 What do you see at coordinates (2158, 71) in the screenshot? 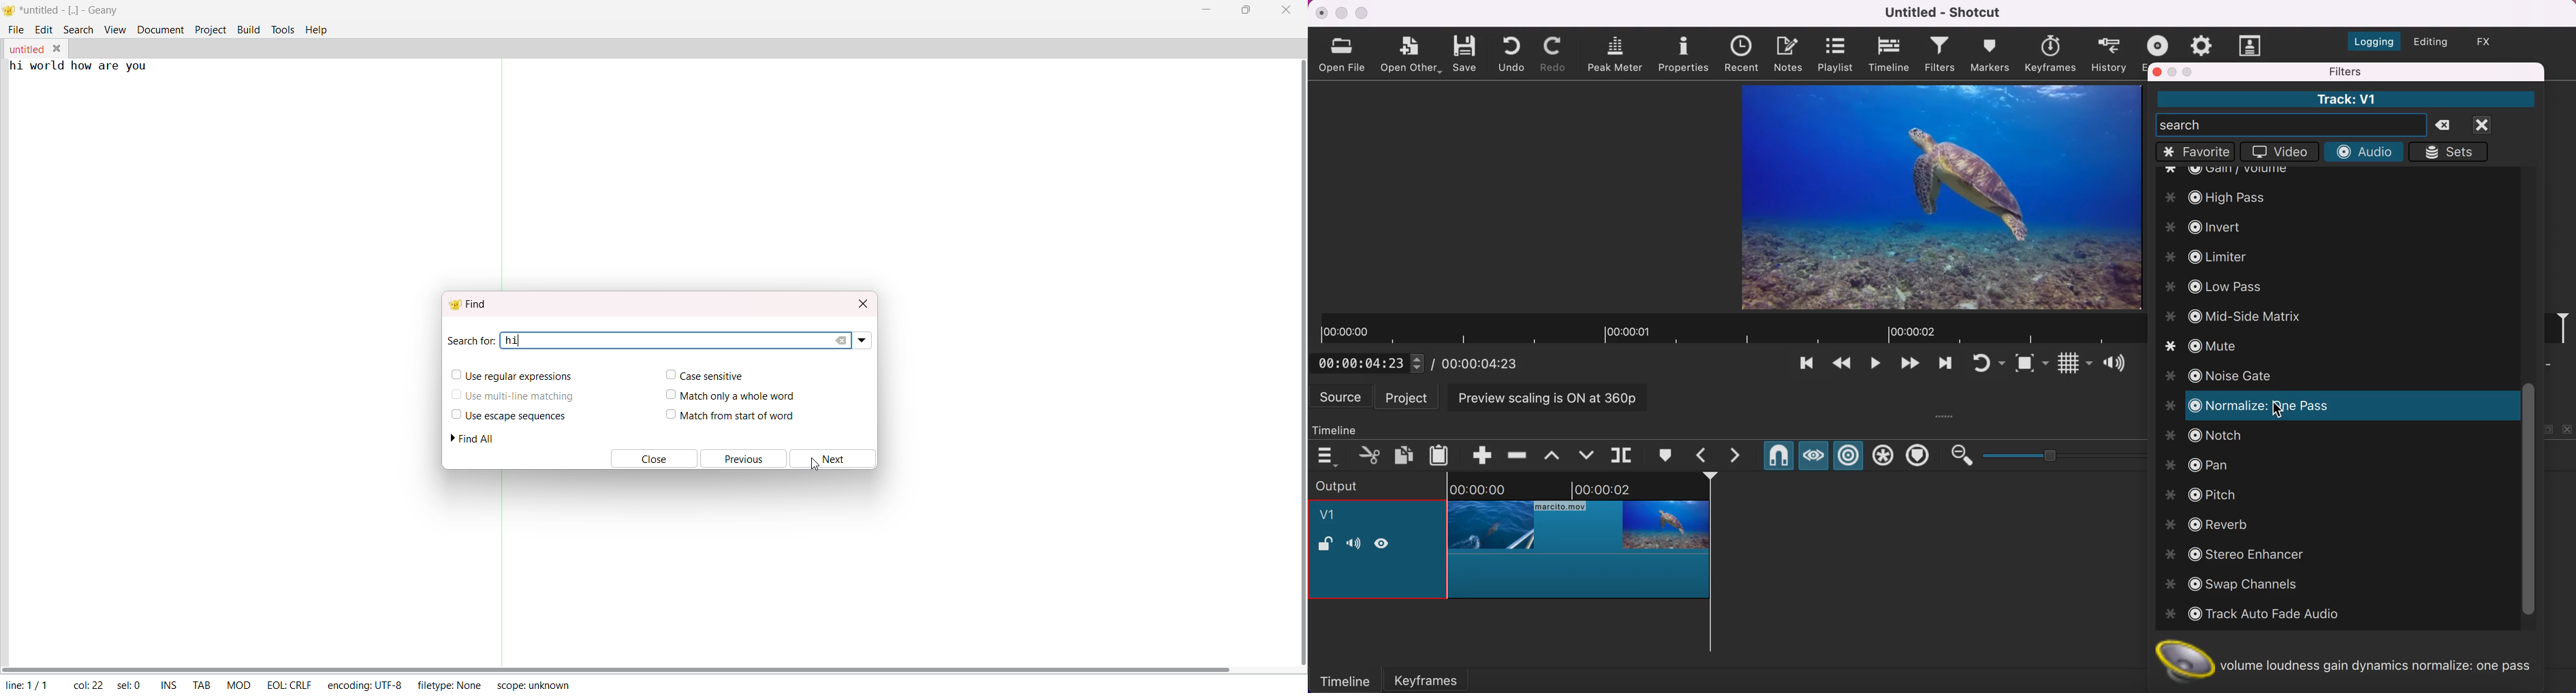
I see `close` at bounding box center [2158, 71].